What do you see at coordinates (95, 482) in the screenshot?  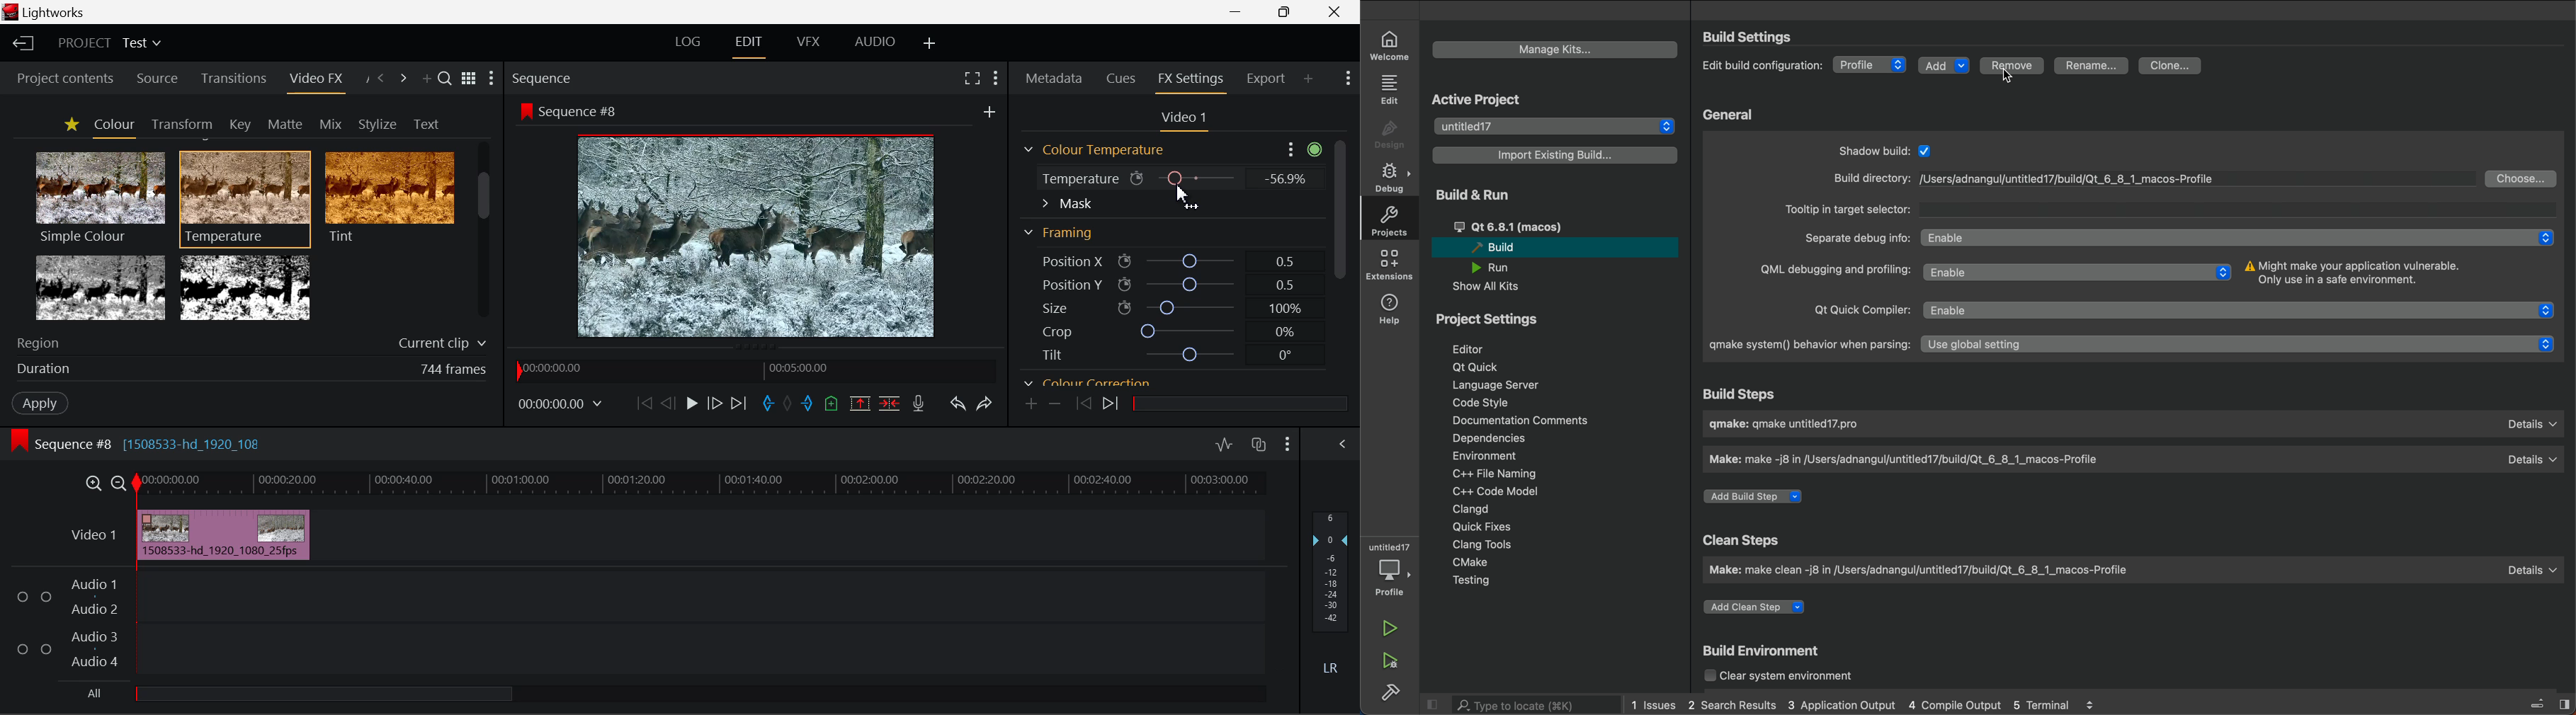 I see `Timeline Zoom In` at bounding box center [95, 482].